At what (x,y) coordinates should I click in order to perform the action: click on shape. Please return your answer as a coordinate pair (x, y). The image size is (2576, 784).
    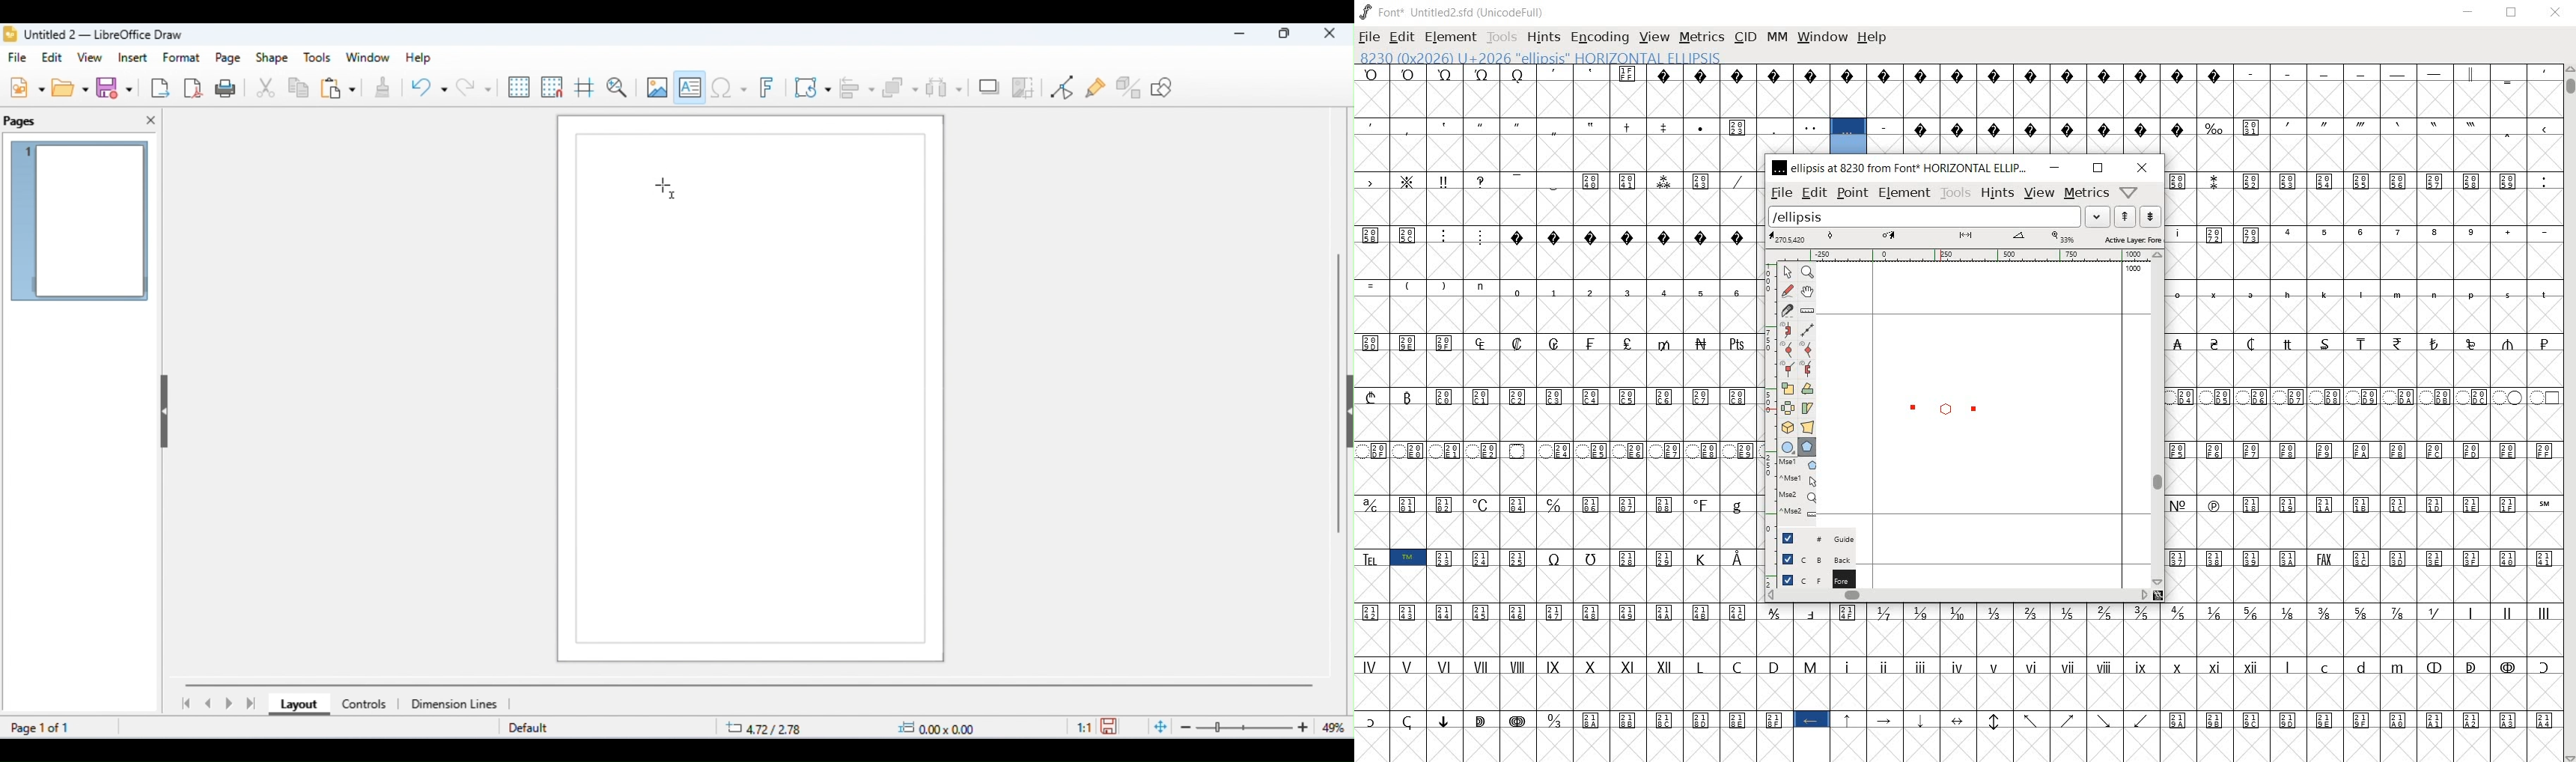
    Looking at the image, I should click on (272, 59).